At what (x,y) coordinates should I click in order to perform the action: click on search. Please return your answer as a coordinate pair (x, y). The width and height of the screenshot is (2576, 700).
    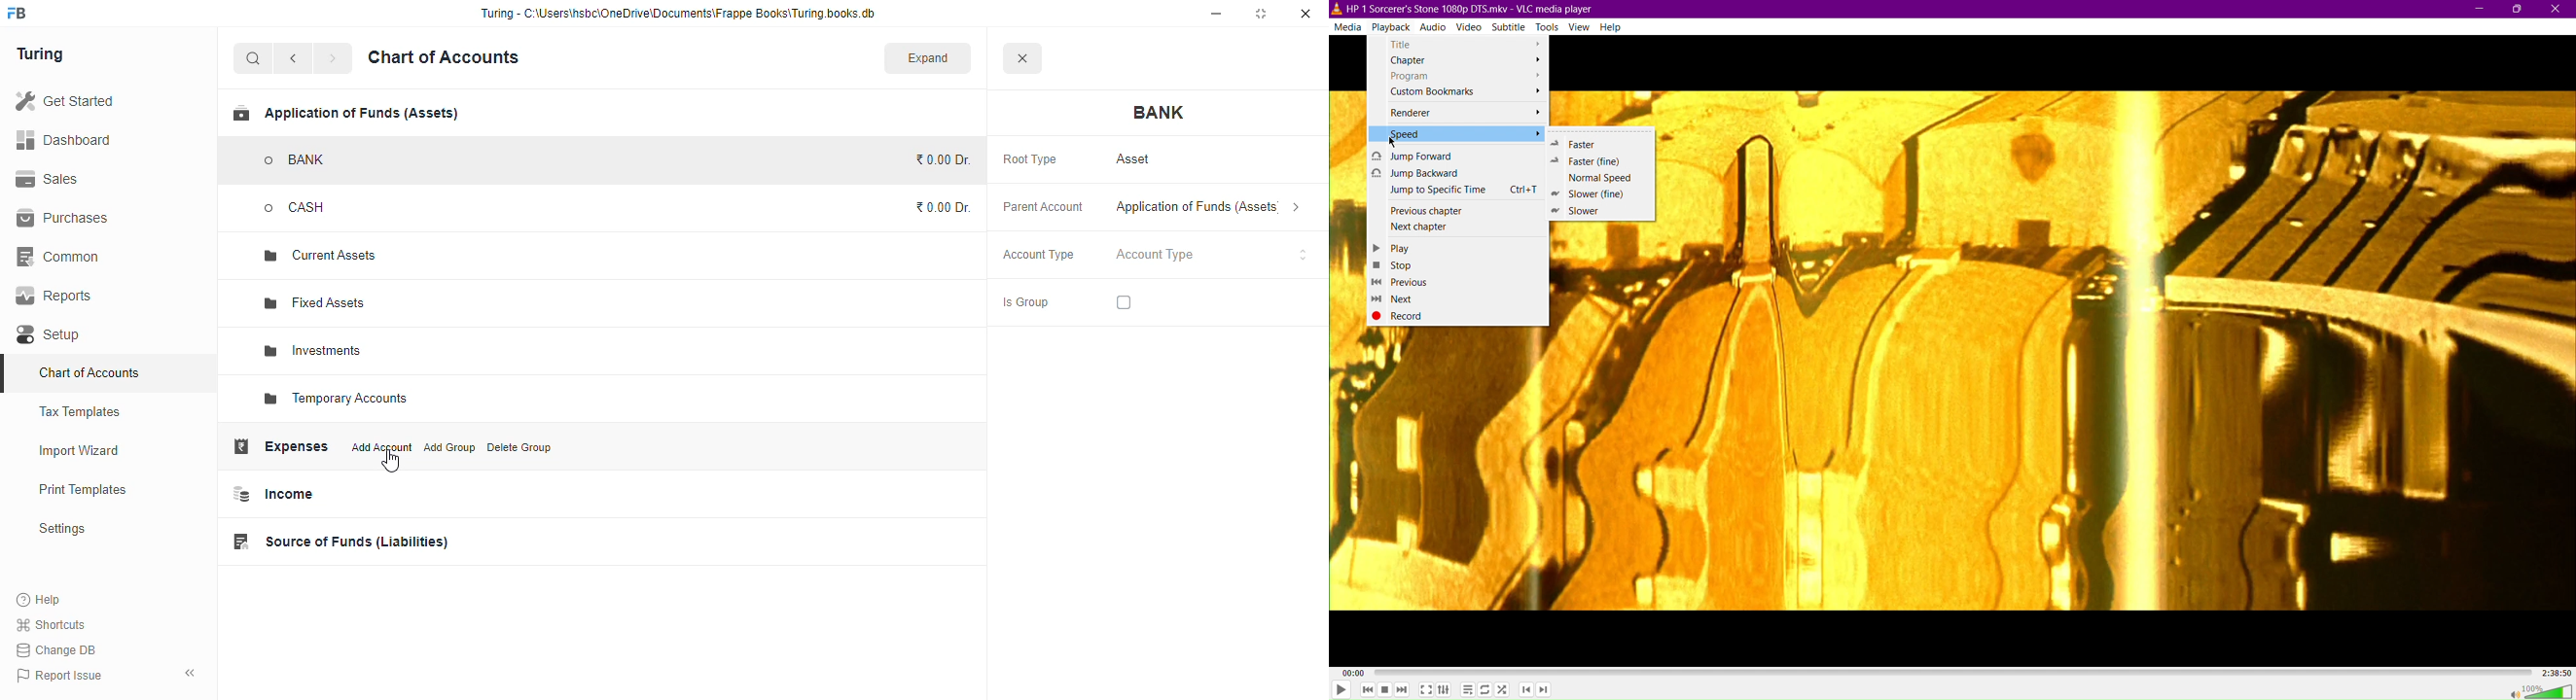
    Looking at the image, I should click on (254, 58).